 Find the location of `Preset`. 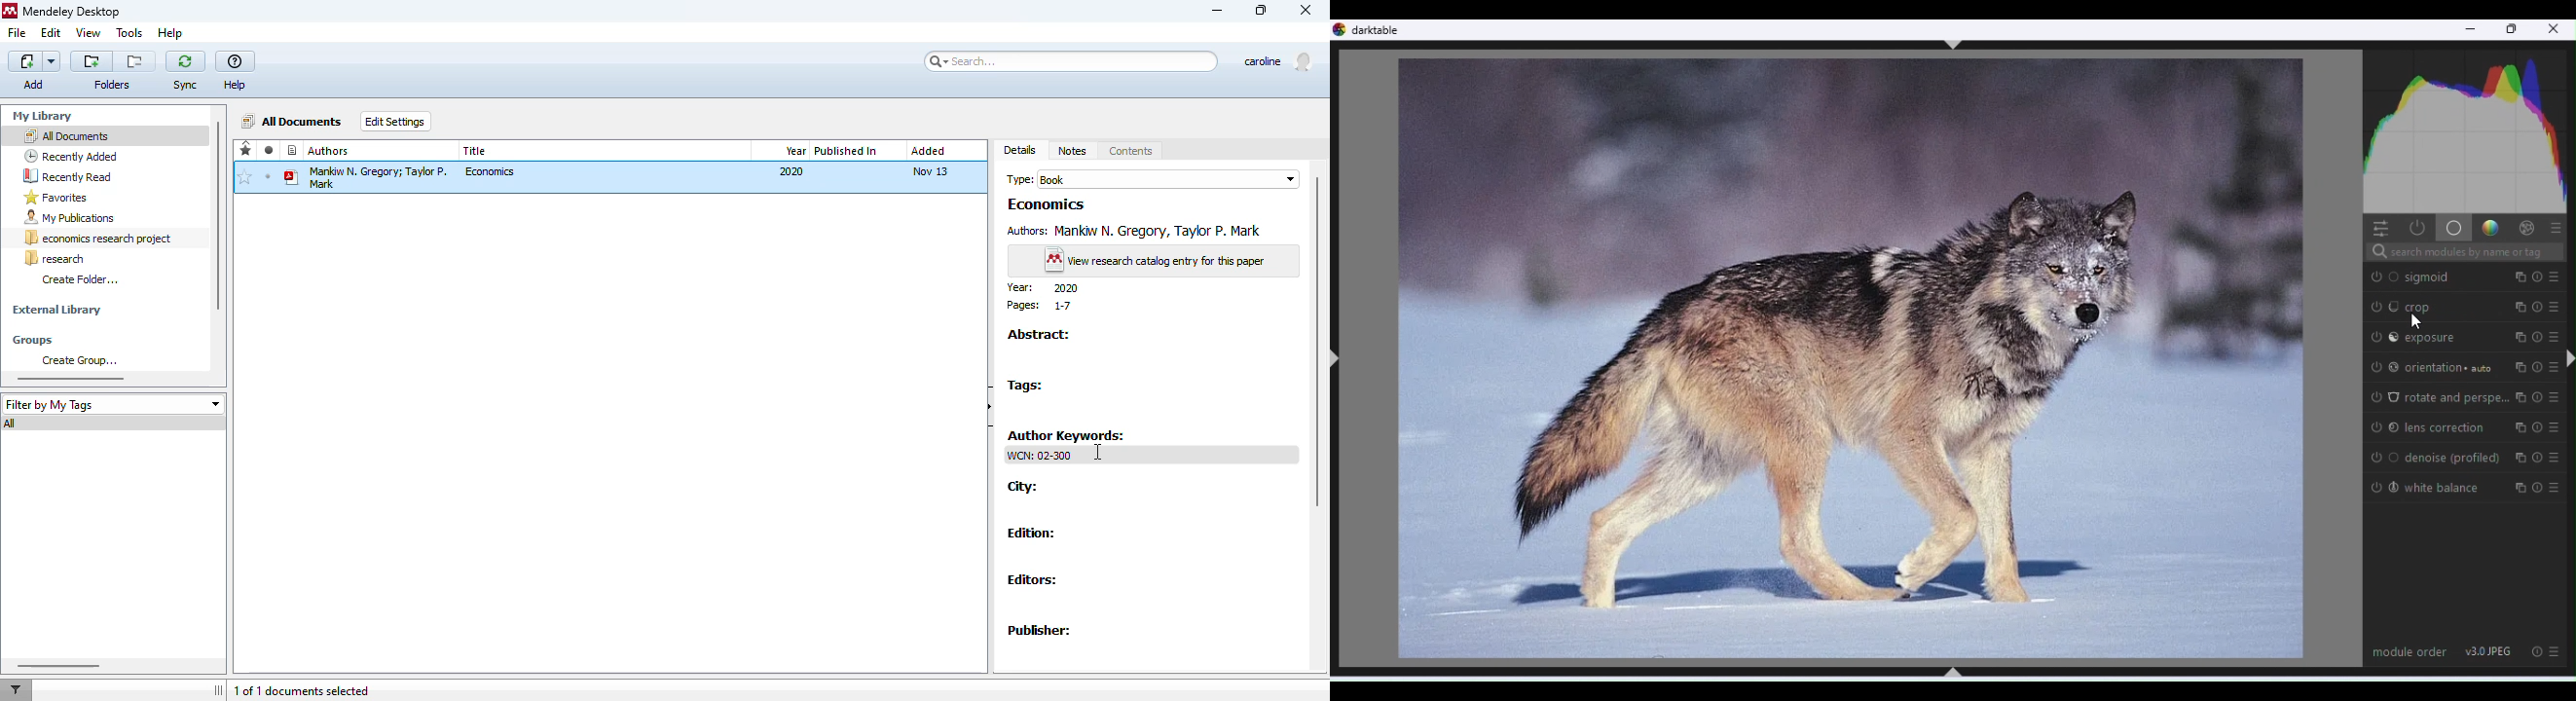

Preset is located at coordinates (2558, 652).